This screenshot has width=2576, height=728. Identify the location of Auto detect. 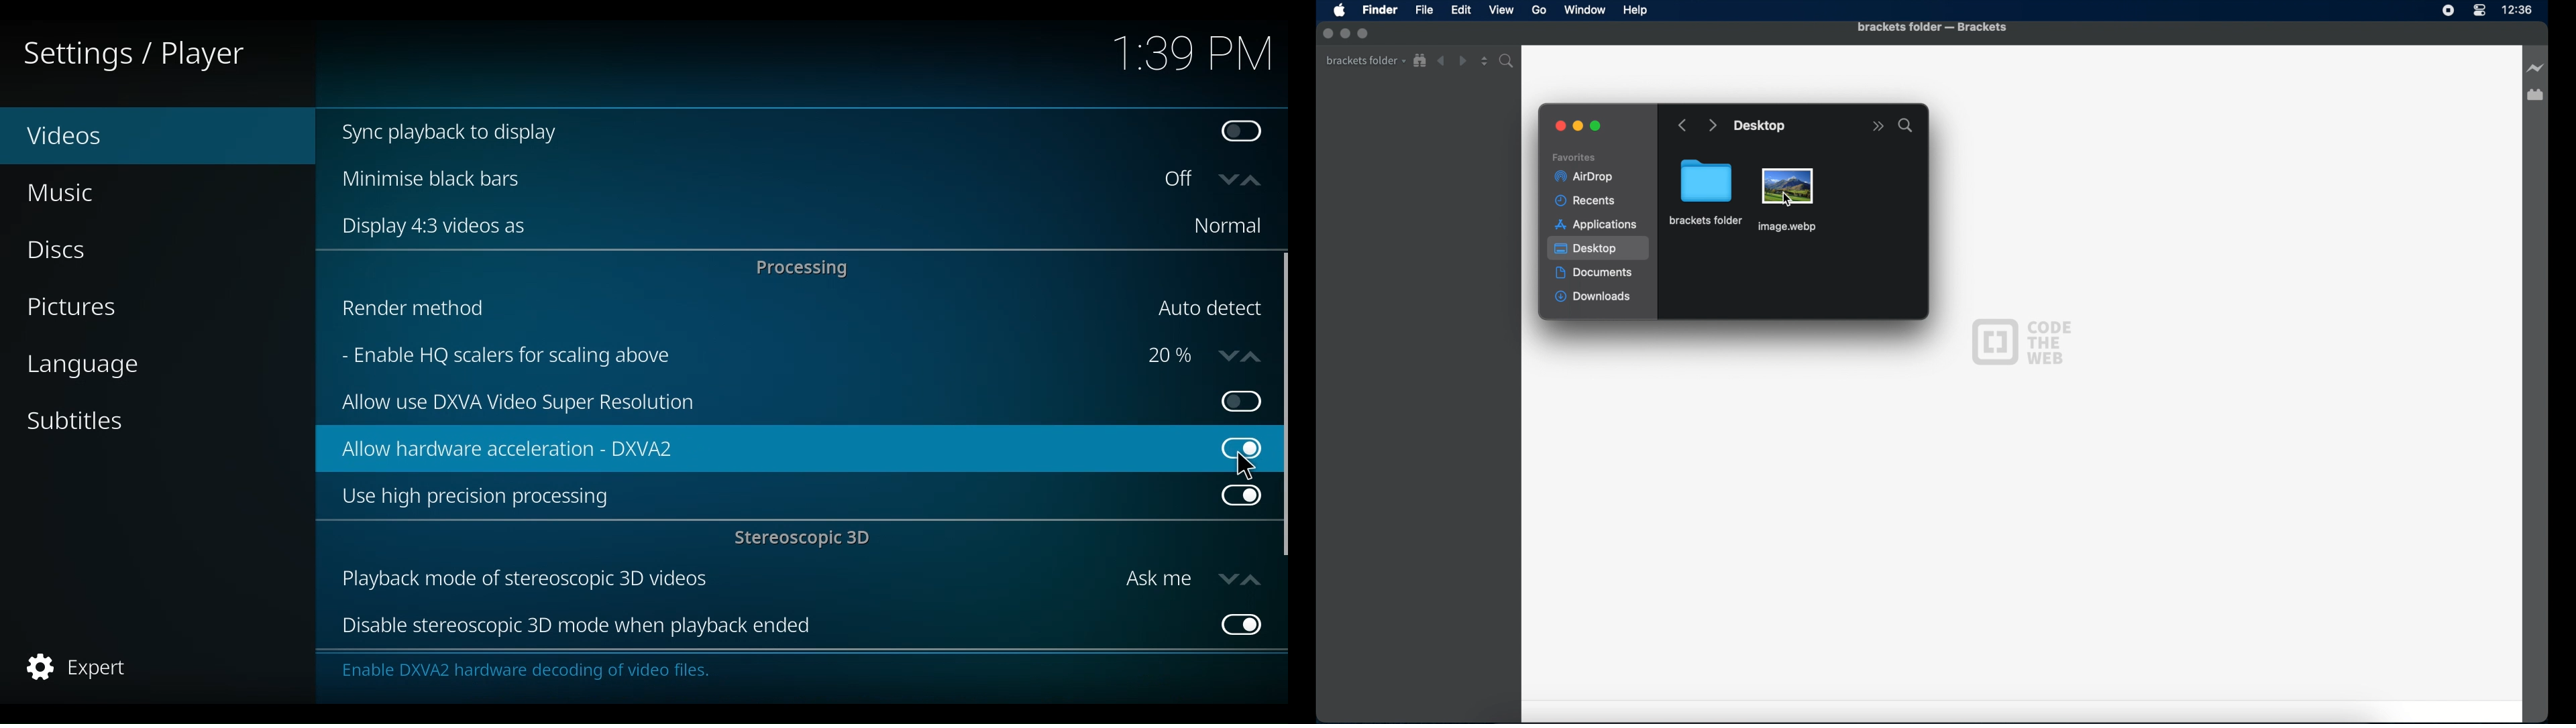
(1208, 309).